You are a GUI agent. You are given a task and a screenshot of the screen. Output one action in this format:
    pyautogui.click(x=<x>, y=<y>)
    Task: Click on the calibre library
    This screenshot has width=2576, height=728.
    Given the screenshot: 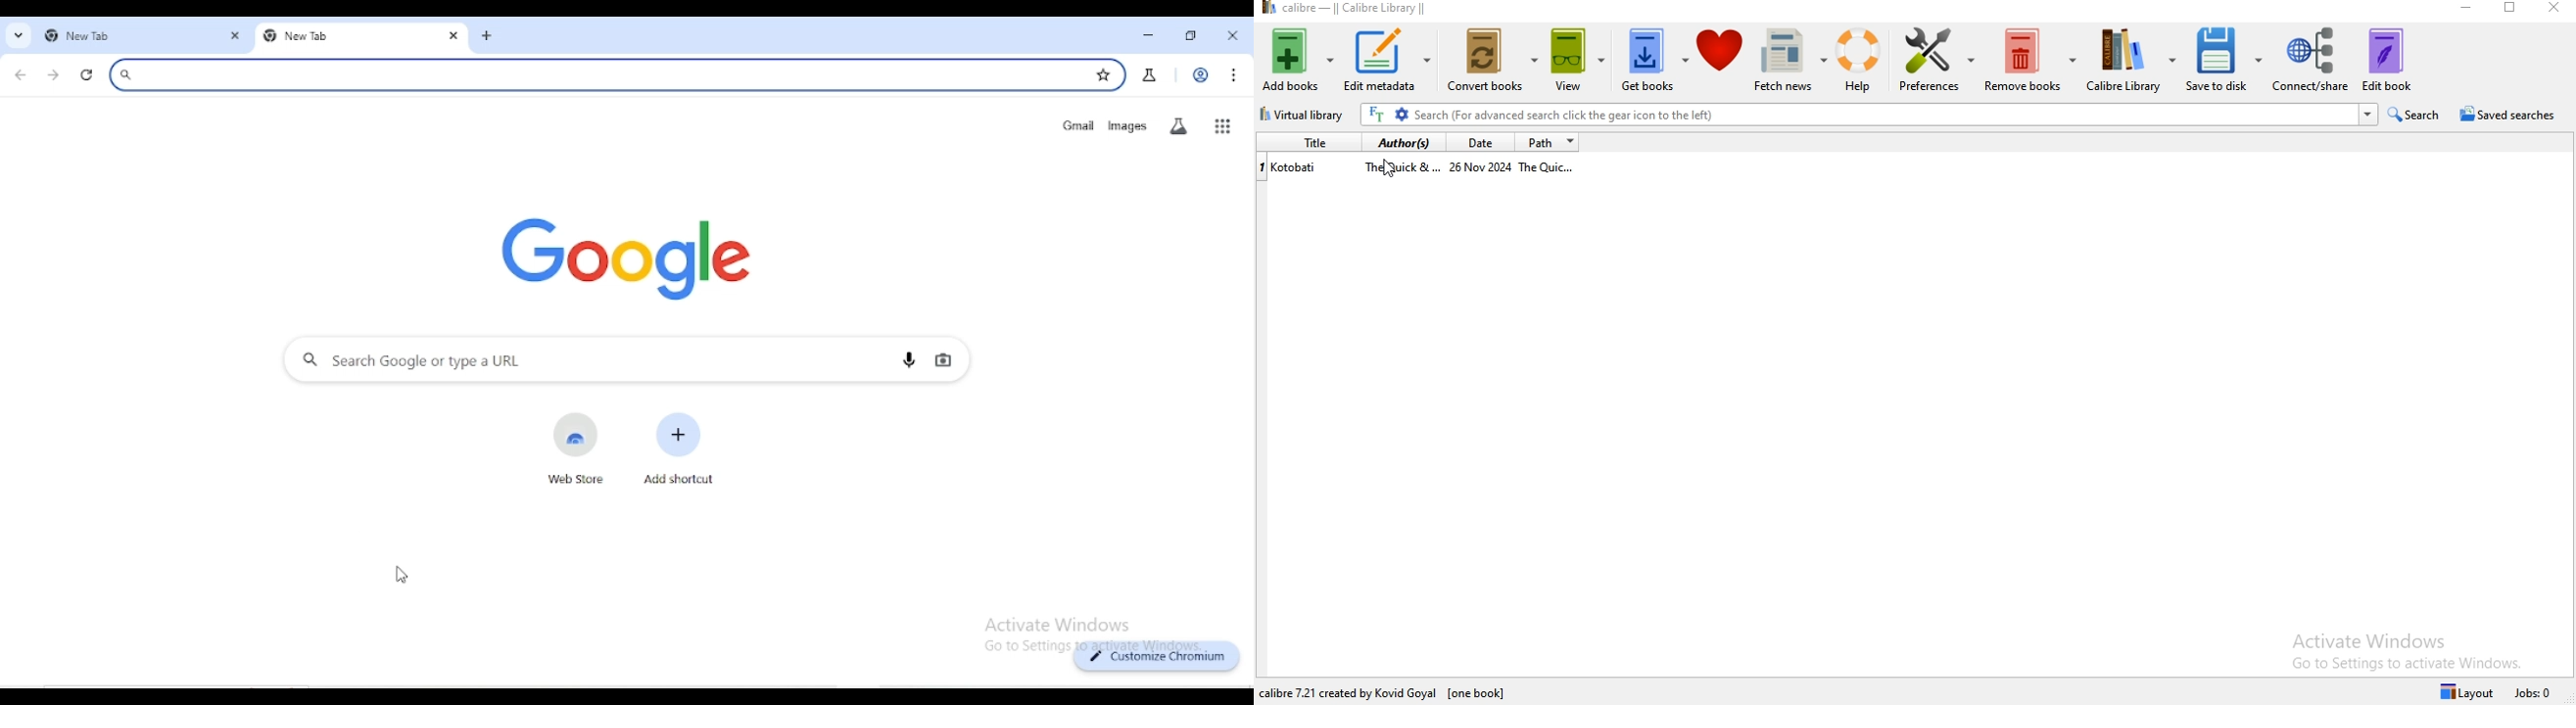 What is the action you would take?
    pyautogui.click(x=2129, y=63)
    